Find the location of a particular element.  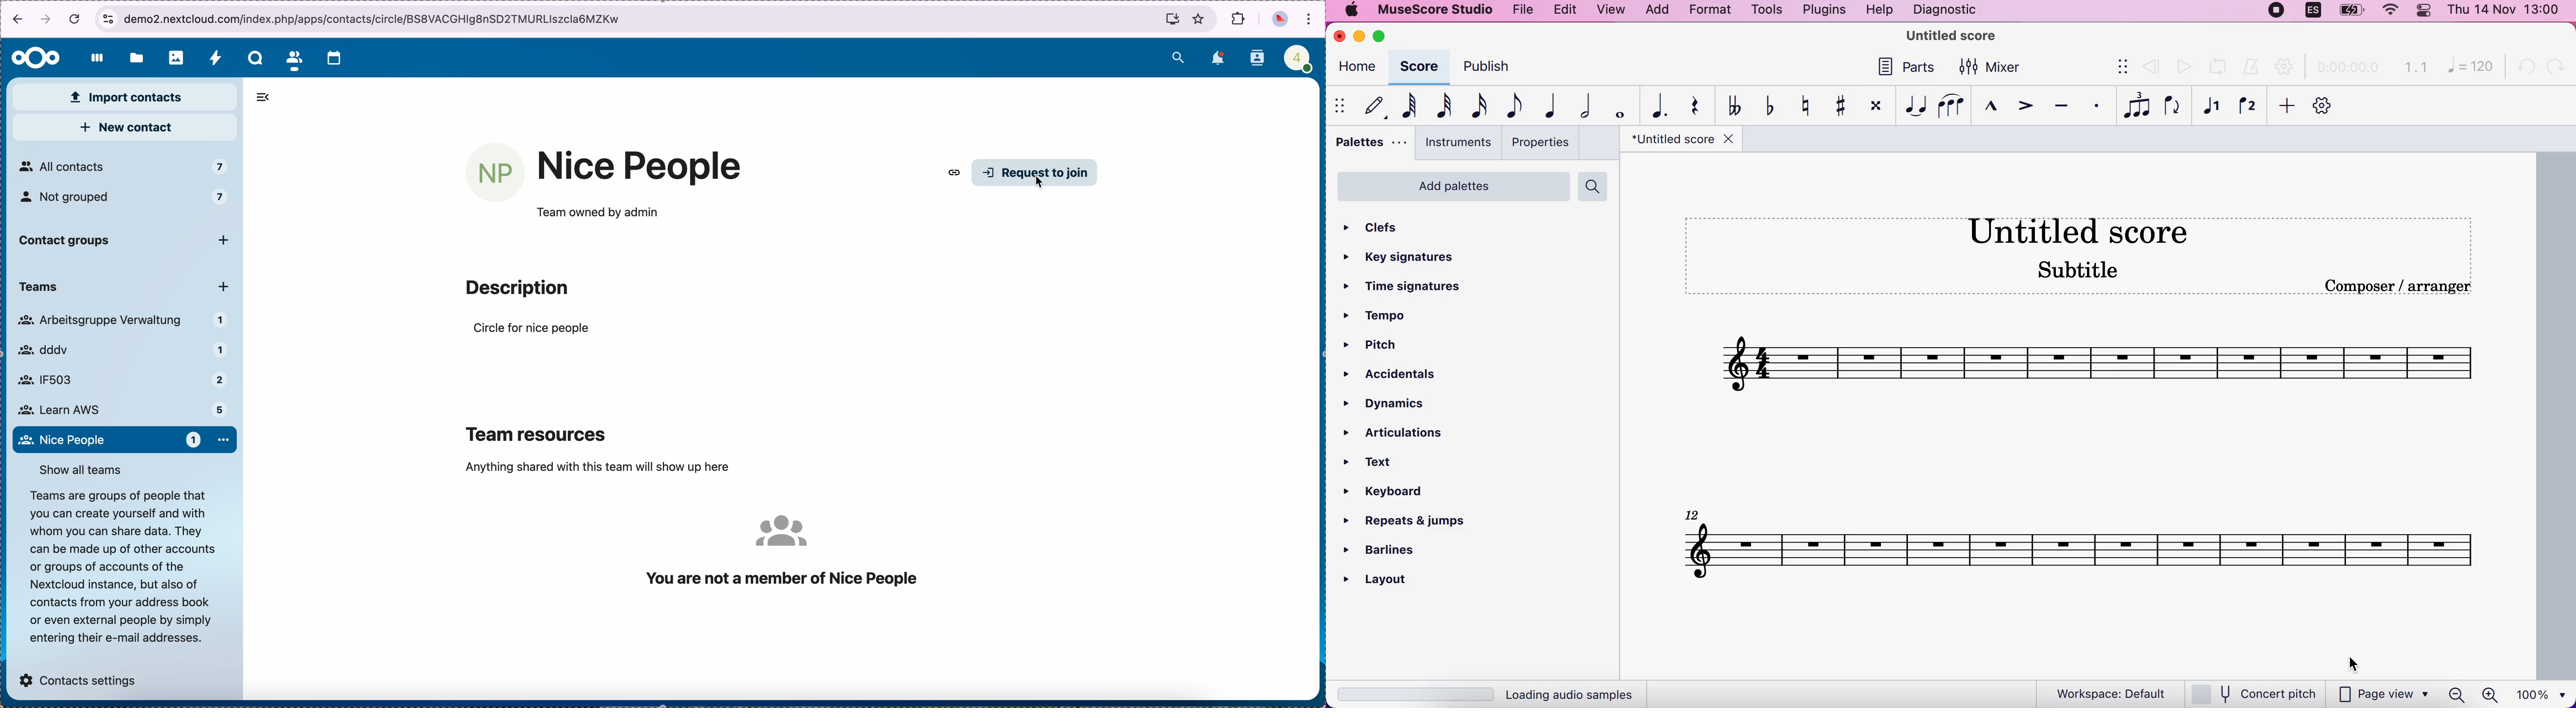

musical scales is located at coordinates (2073, 368).